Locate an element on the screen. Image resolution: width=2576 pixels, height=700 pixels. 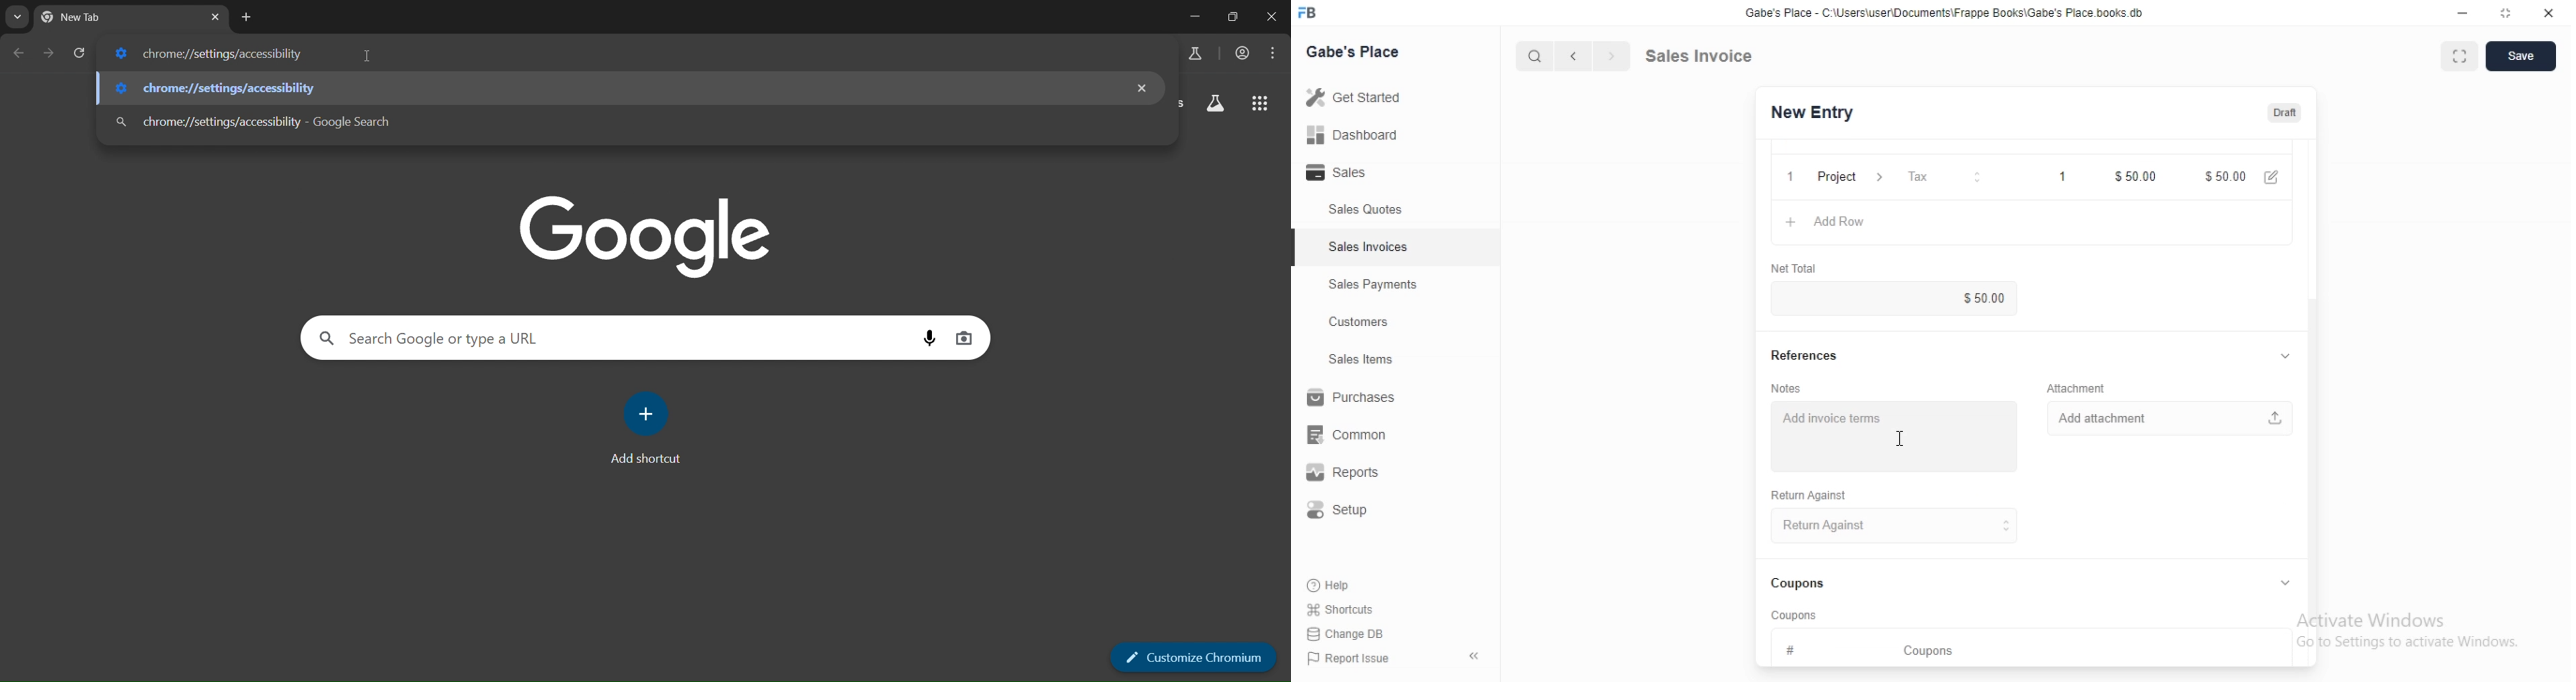
Reports is located at coordinates (1356, 475).